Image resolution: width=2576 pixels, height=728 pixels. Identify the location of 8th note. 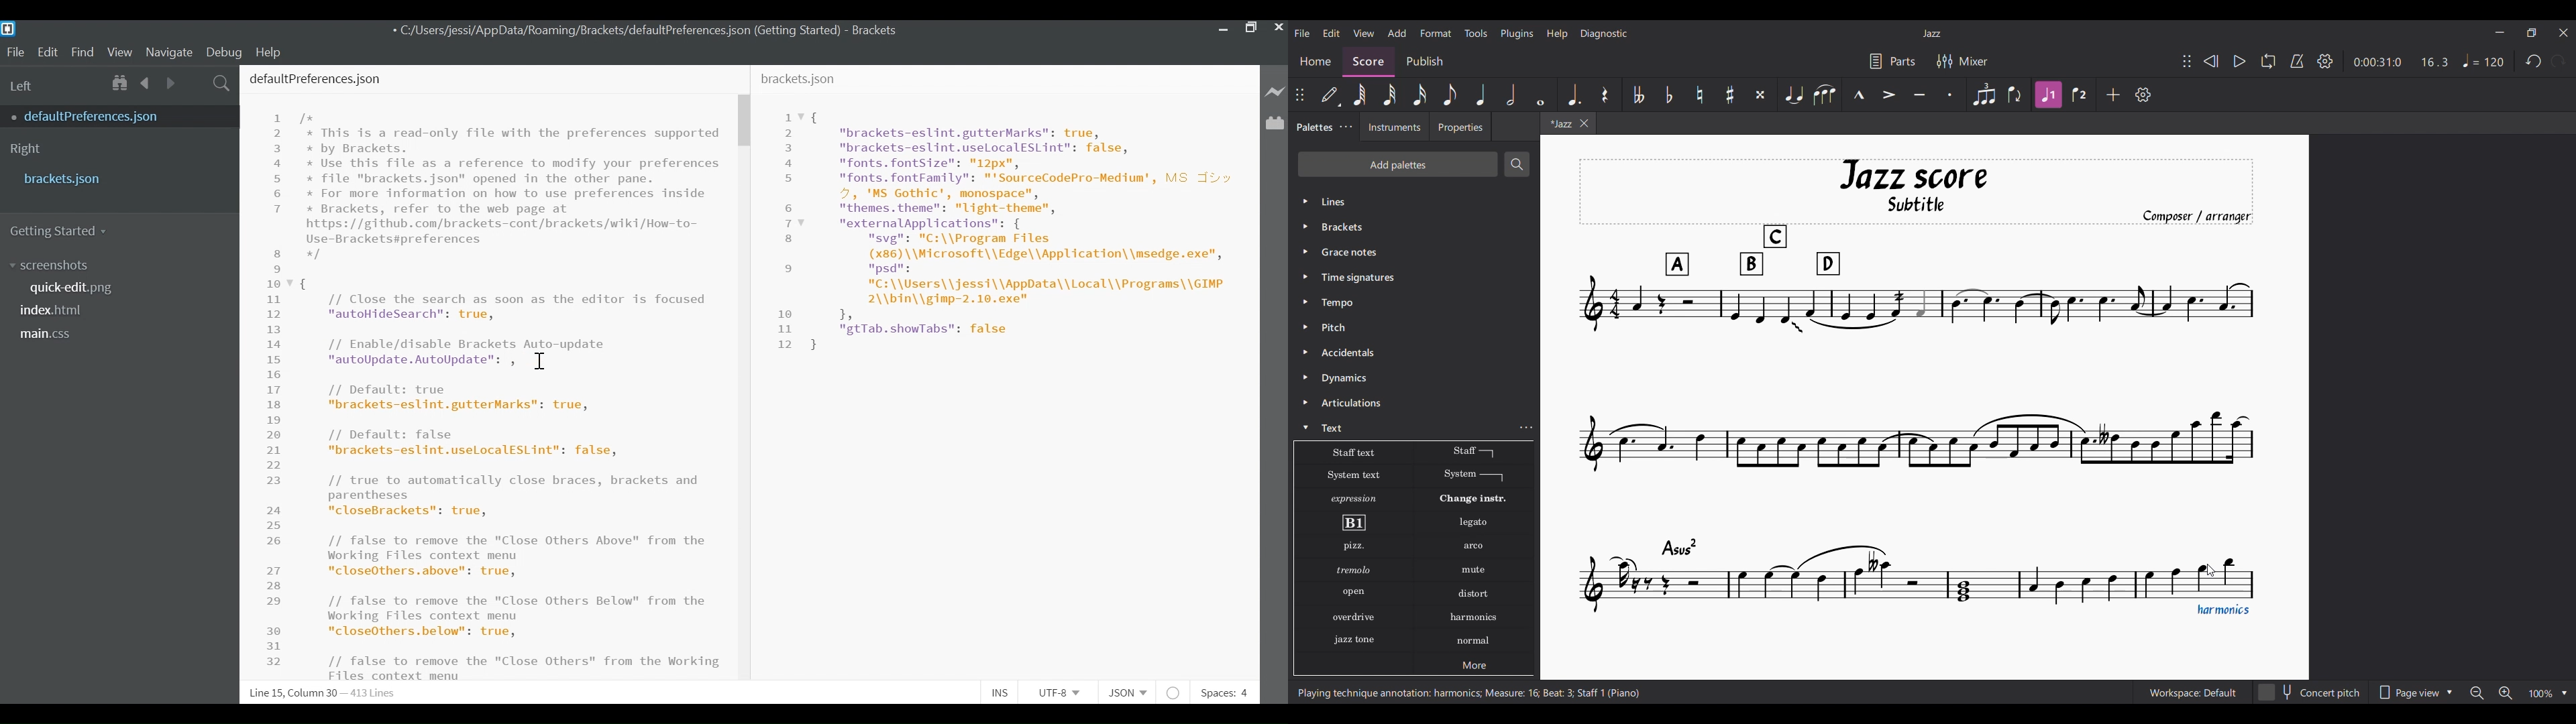
(1450, 95).